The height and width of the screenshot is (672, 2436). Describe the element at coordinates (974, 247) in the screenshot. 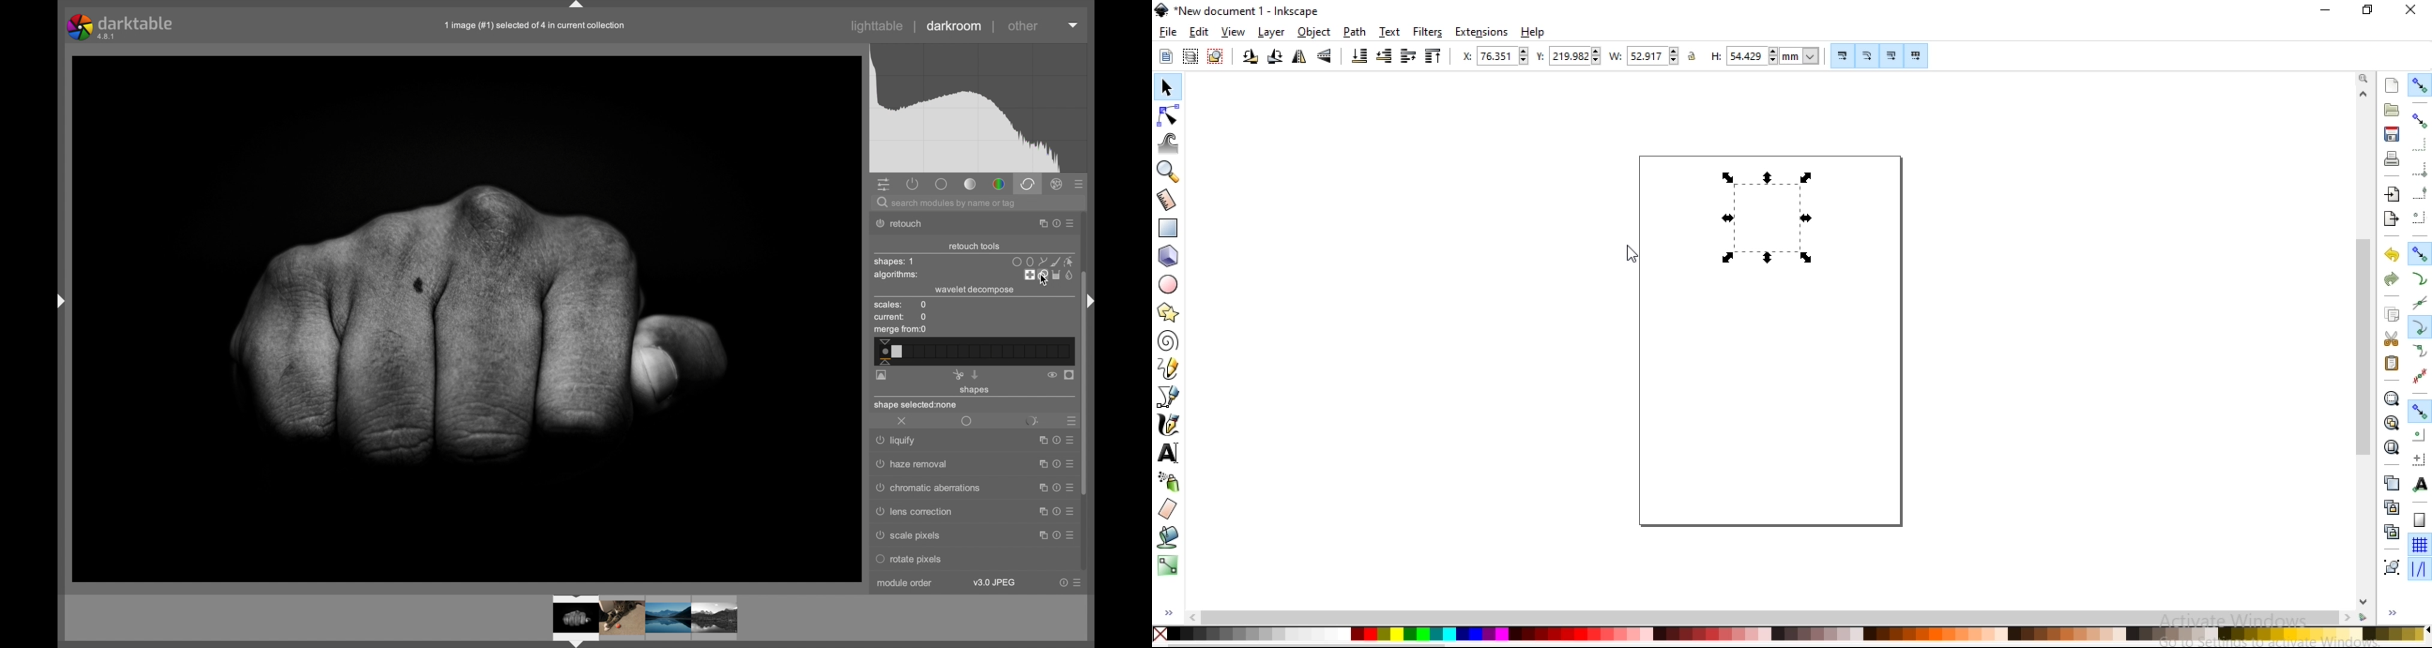

I see `retouch tools` at that location.